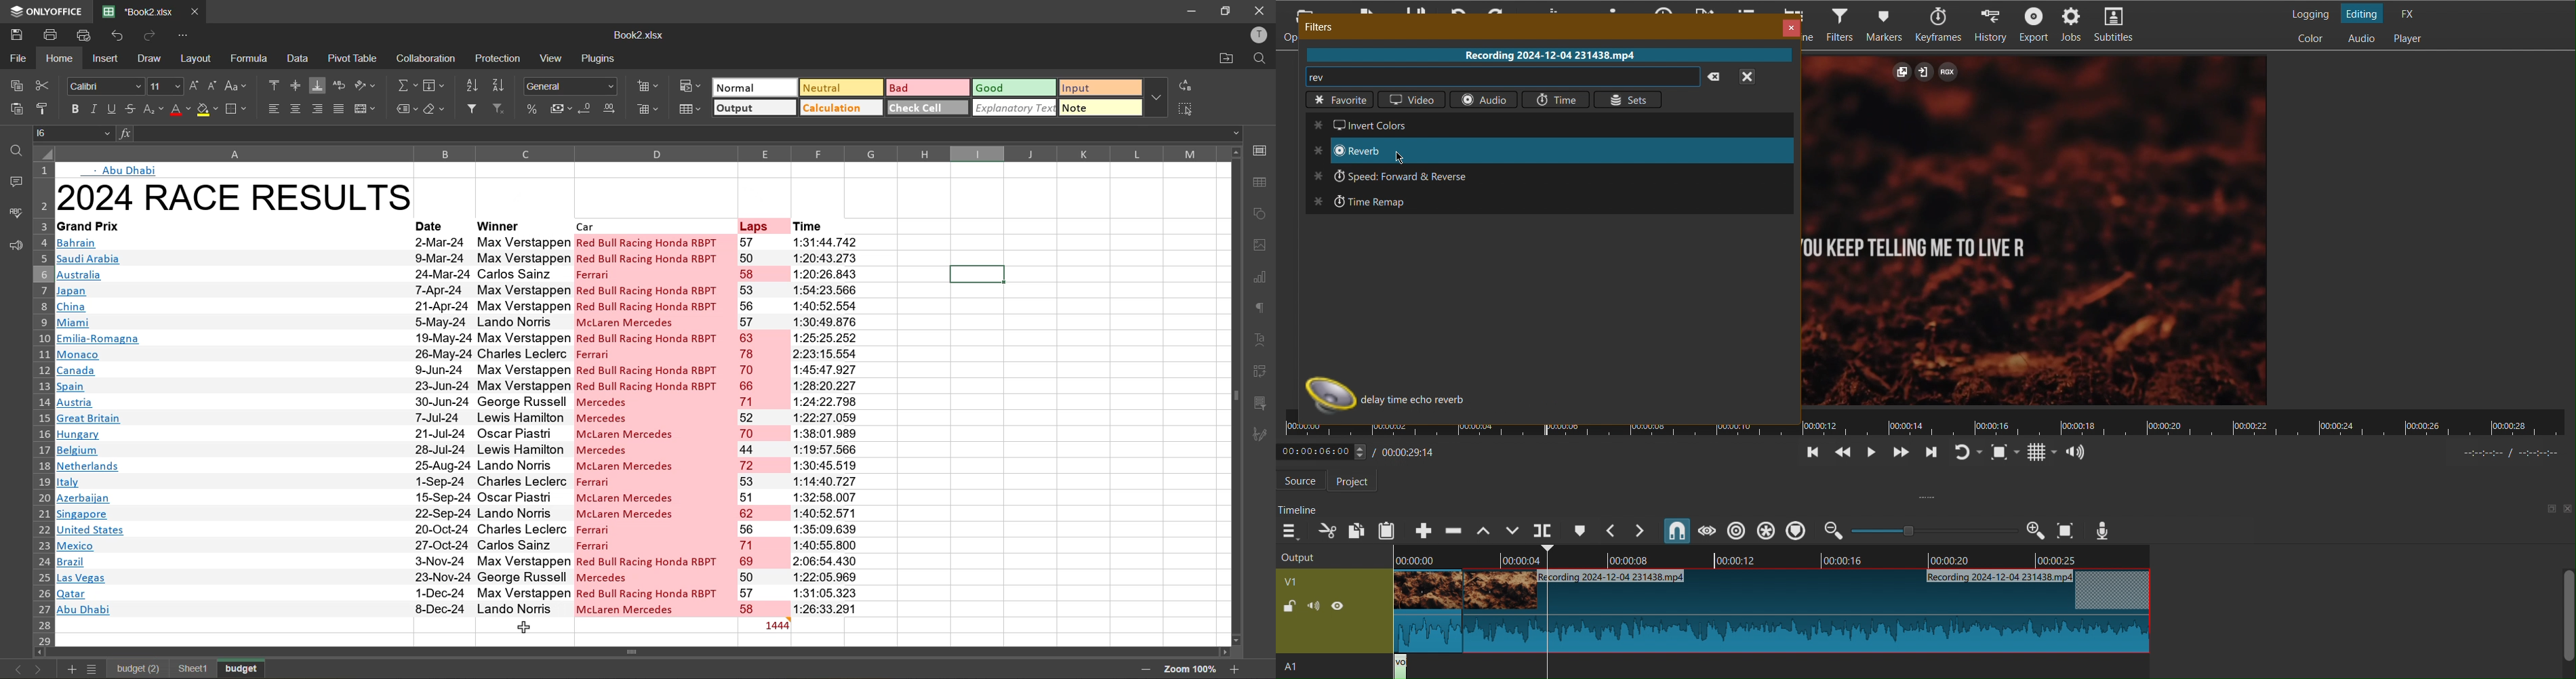 The height and width of the screenshot is (700, 2576). I want to click on Reverb, so click(1359, 152).